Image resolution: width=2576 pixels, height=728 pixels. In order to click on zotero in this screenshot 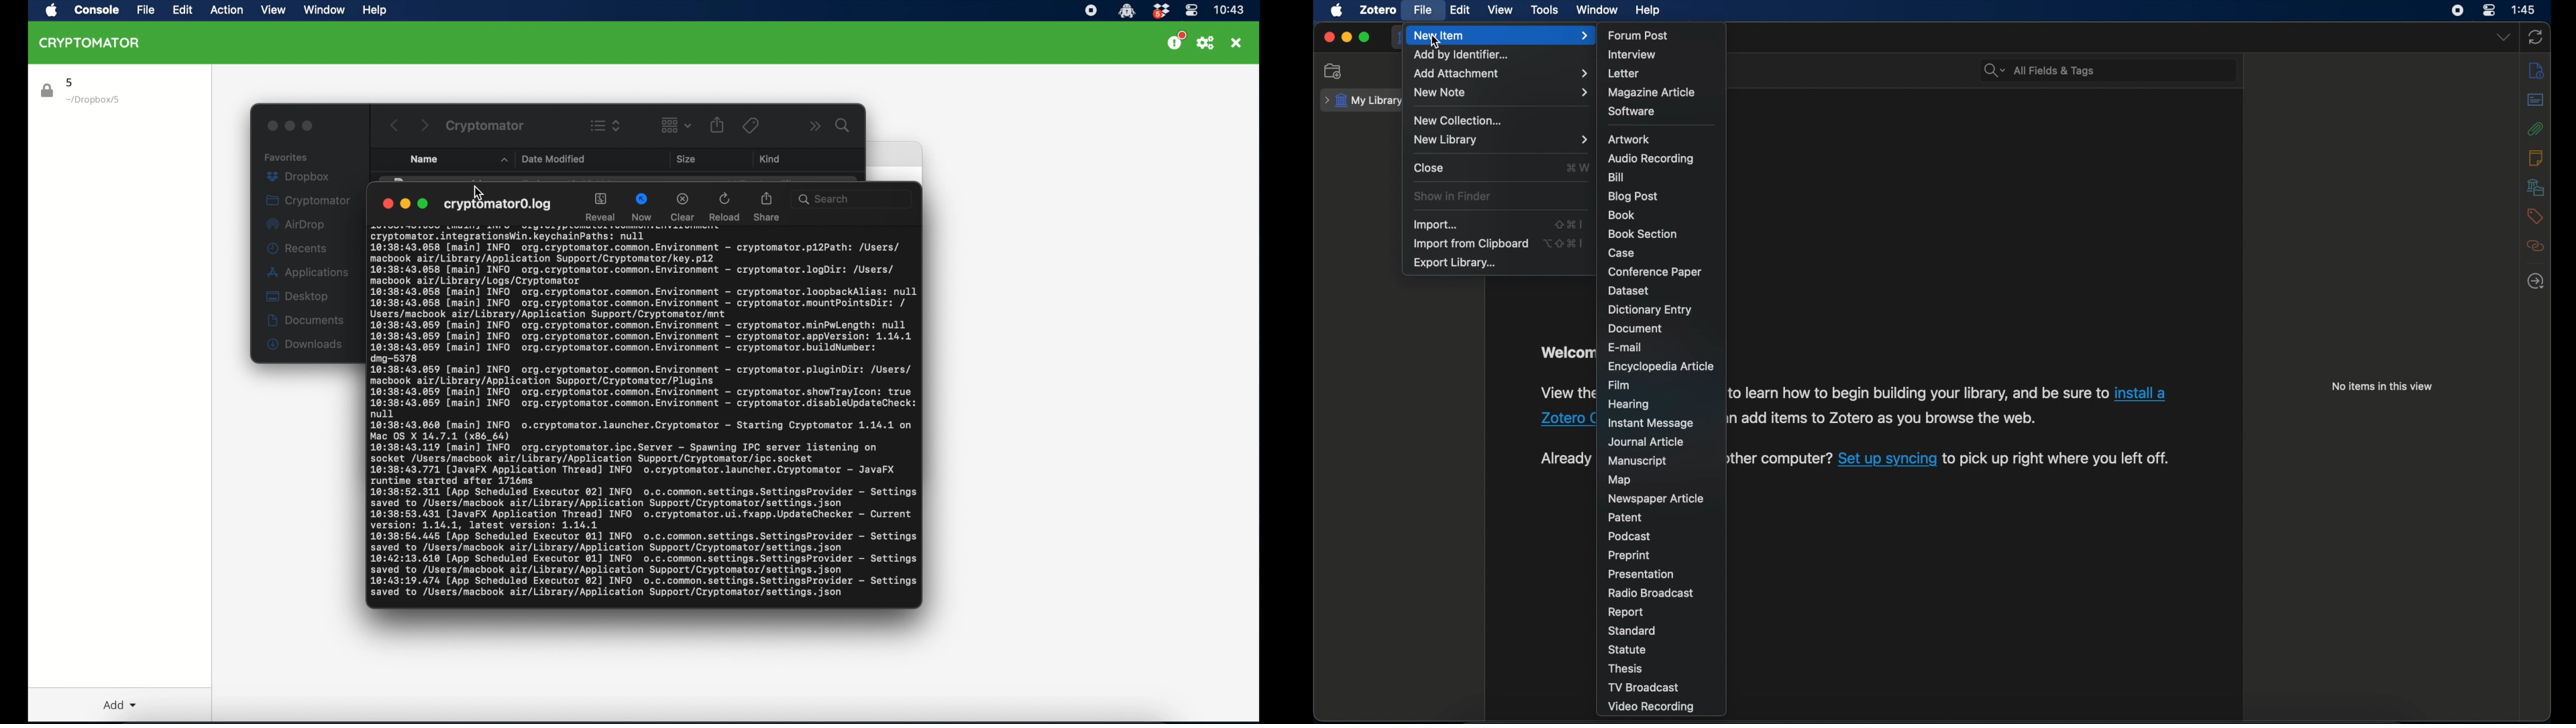, I will do `click(1379, 9)`.